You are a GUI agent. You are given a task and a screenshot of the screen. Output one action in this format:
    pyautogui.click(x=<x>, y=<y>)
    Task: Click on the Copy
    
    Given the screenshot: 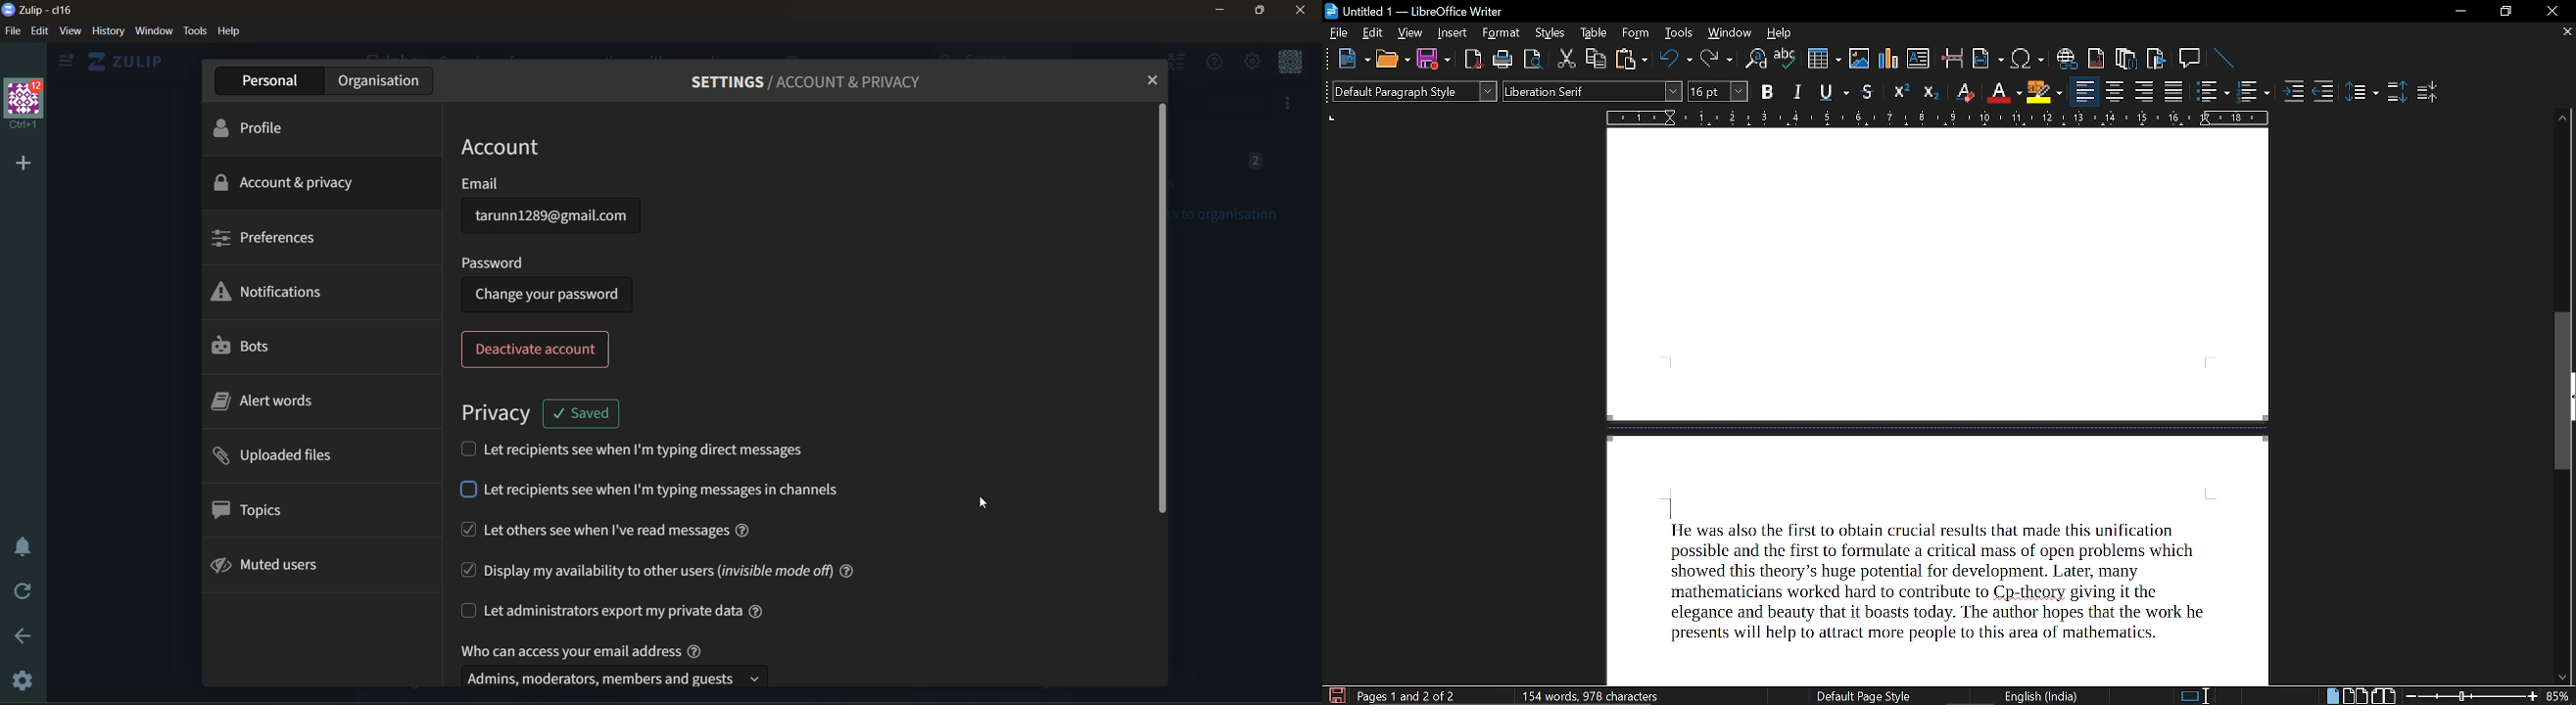 What is the action you would take?
    pyautogui.click(x=1597, y=59)
    